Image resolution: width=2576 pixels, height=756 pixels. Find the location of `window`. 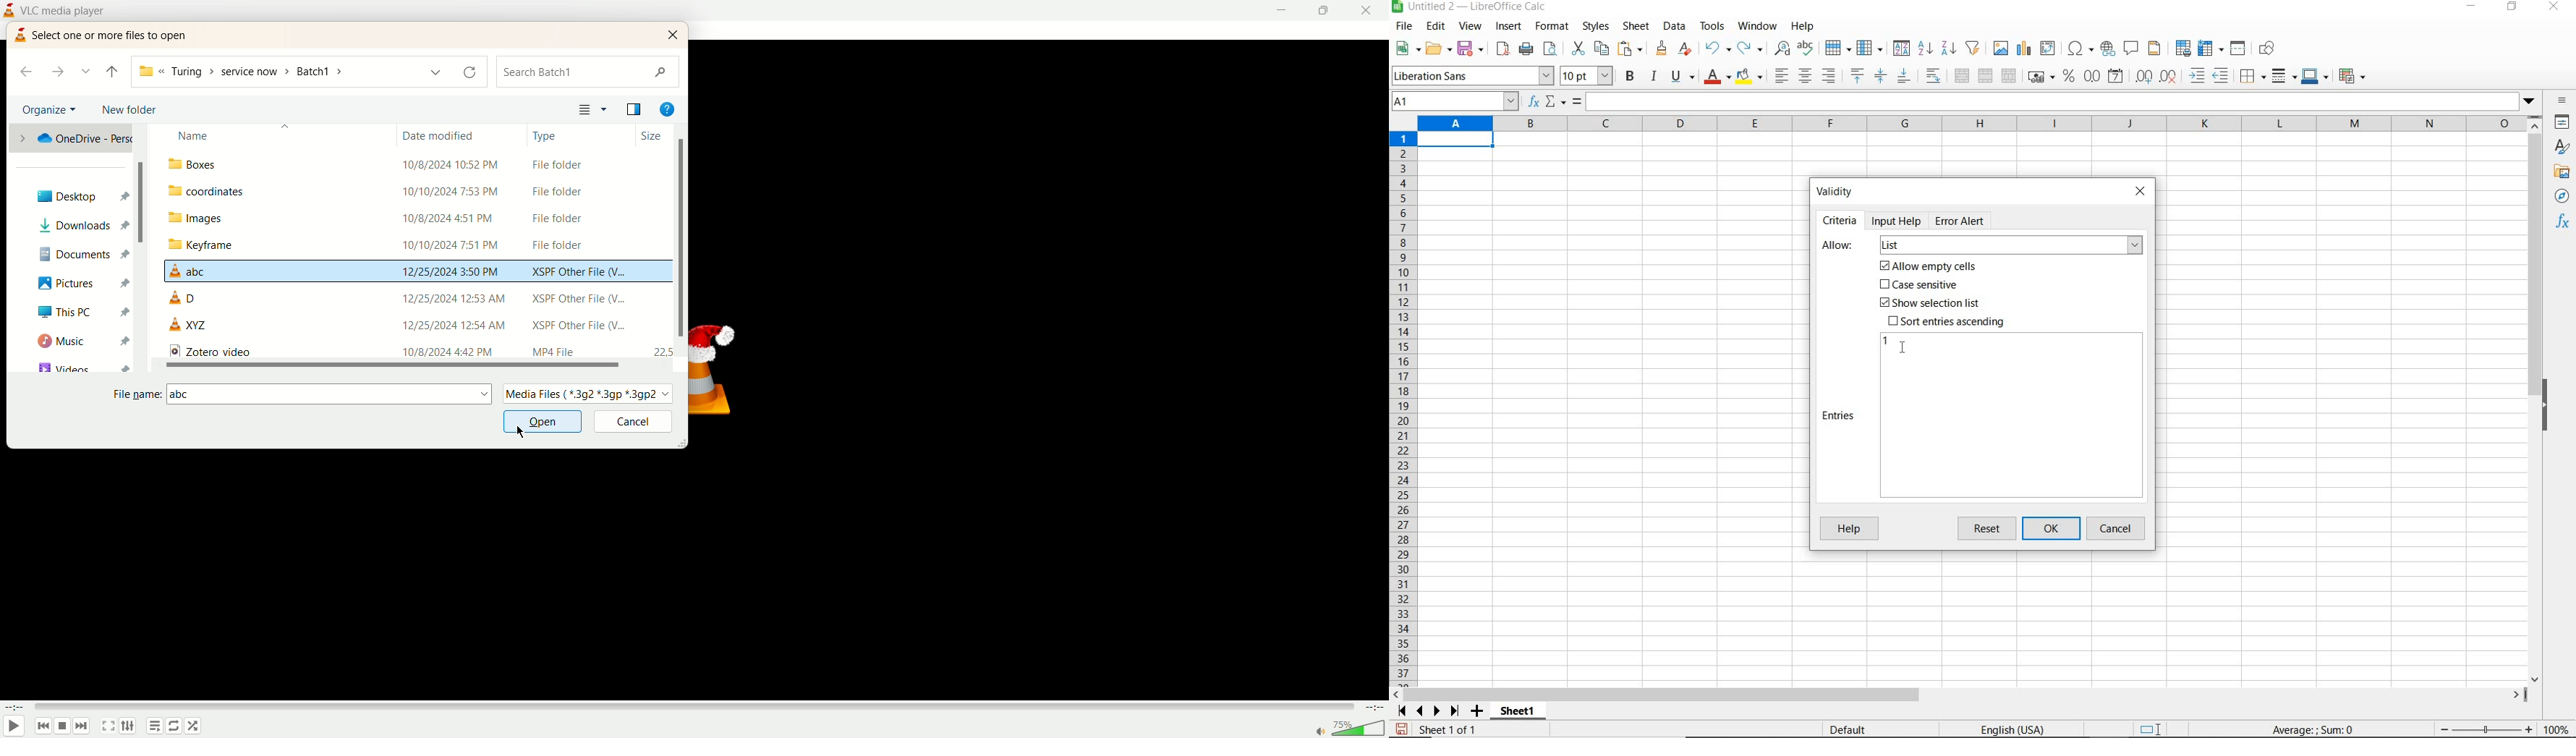

window is located at coordinates (1757, 24).